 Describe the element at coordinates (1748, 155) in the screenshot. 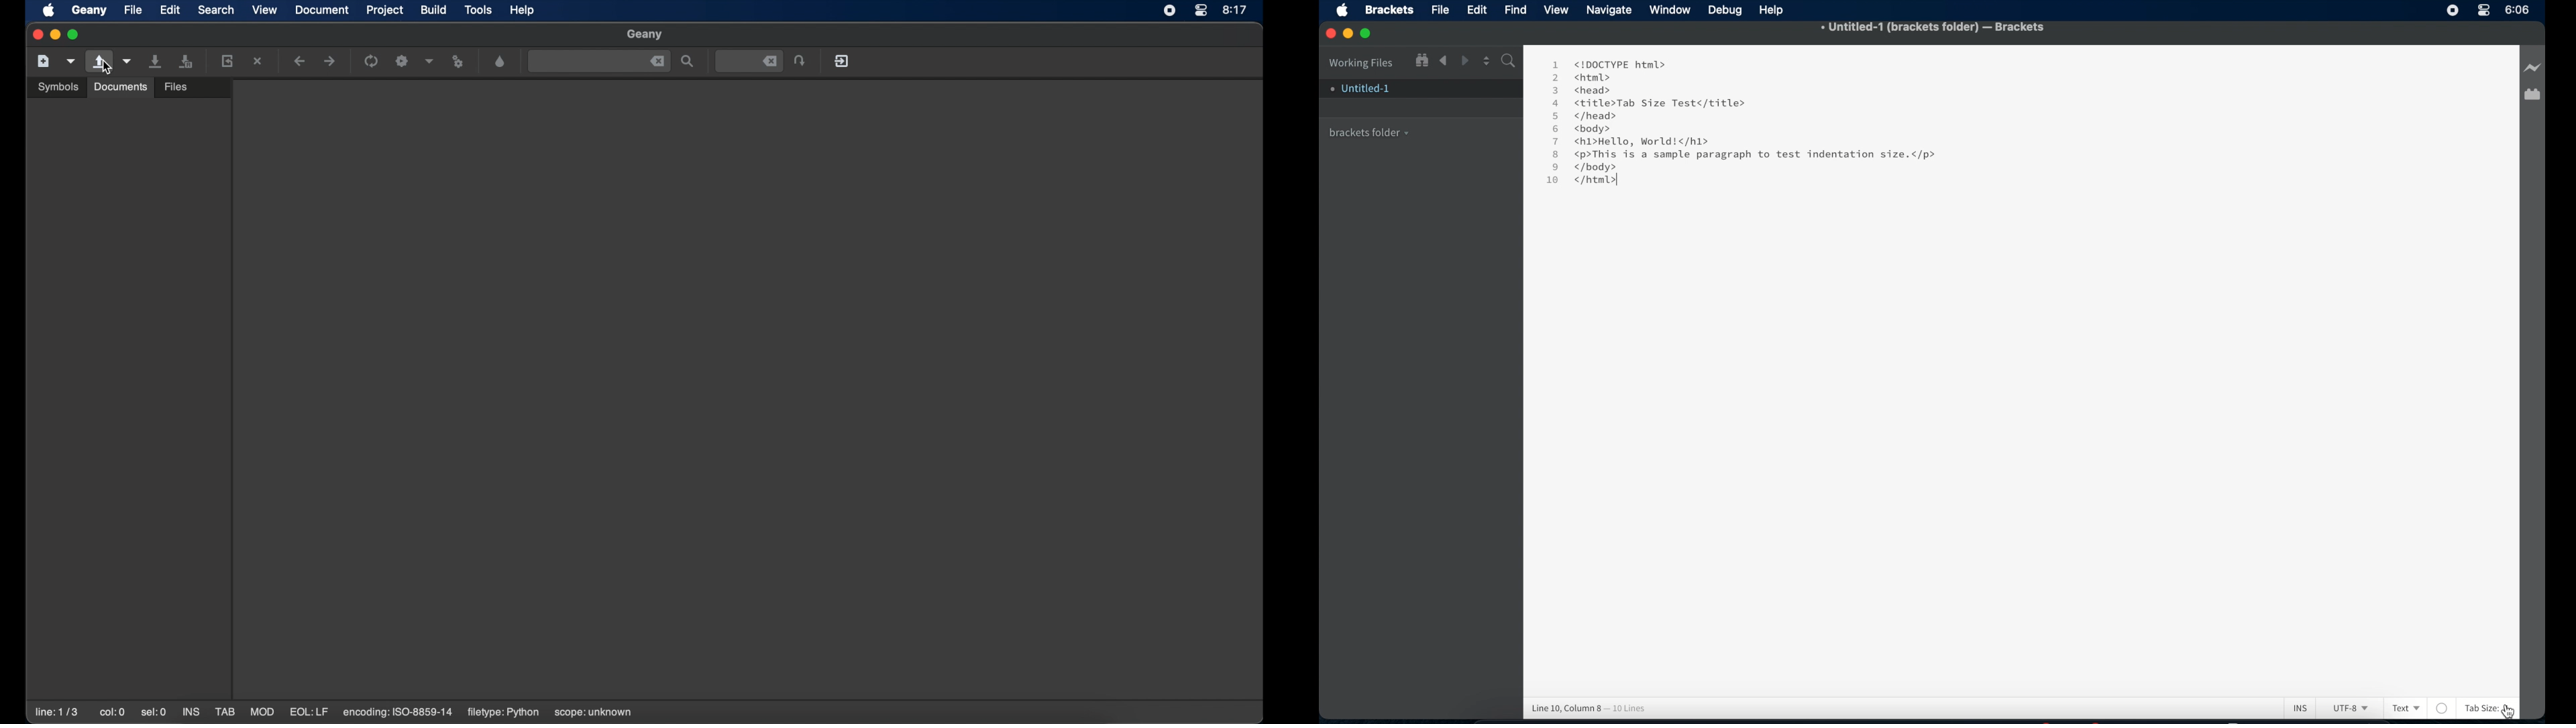

I see `8 <p>This is a sample paragraph to test indentation size.</p>` at that location.